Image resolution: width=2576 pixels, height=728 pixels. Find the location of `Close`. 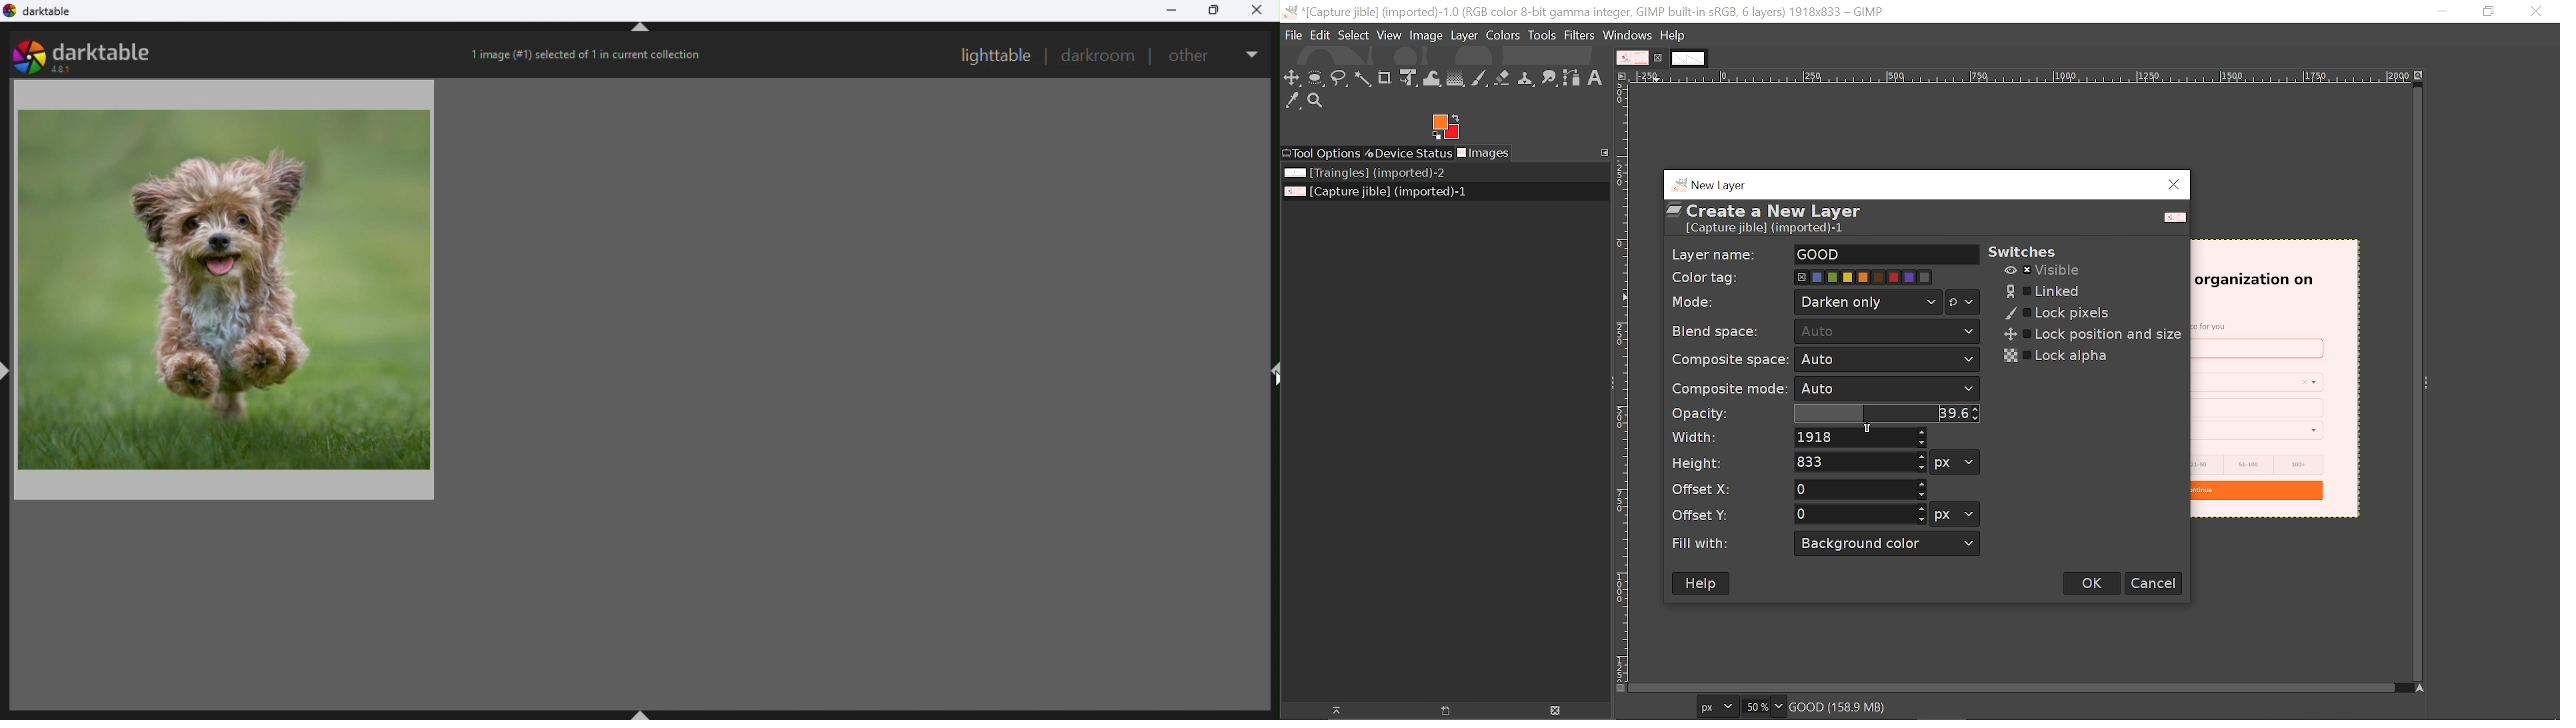

Close is located at coordinates (1262, 10).